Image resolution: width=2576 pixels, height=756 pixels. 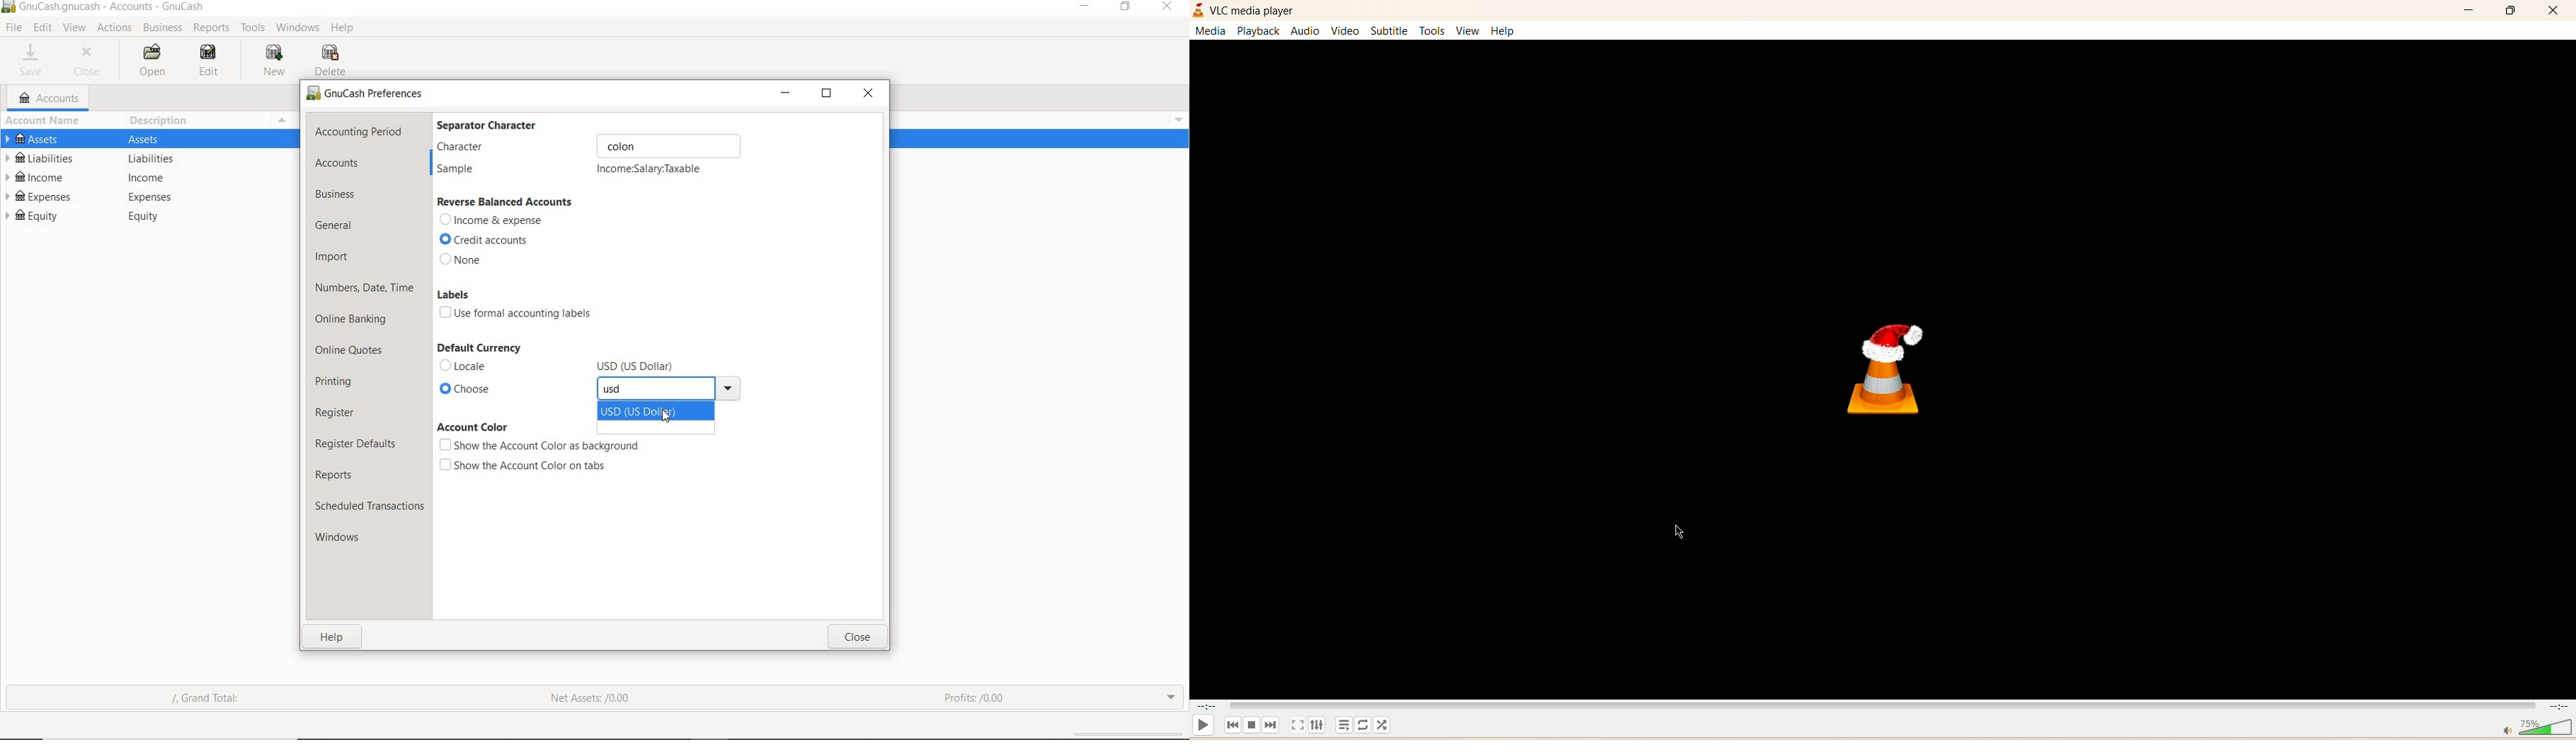 I want to click on tools, so click(x=1431, y=30).